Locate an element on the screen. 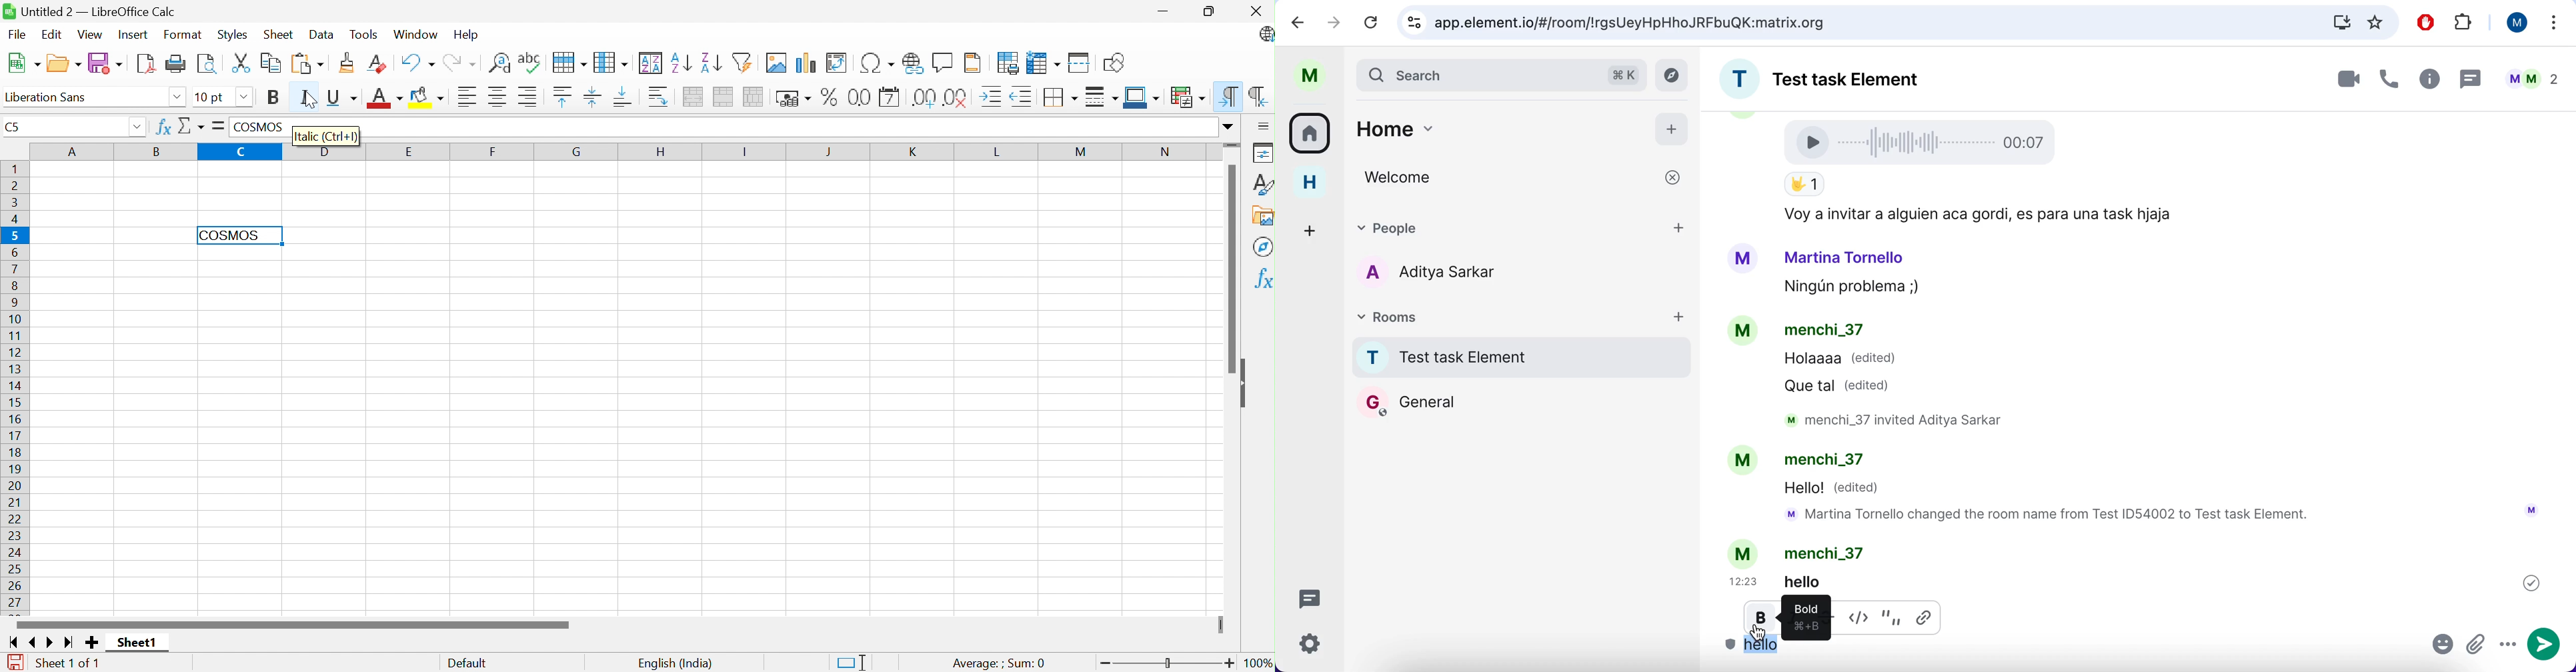  Define print area is located at coordinates (1008, 63).